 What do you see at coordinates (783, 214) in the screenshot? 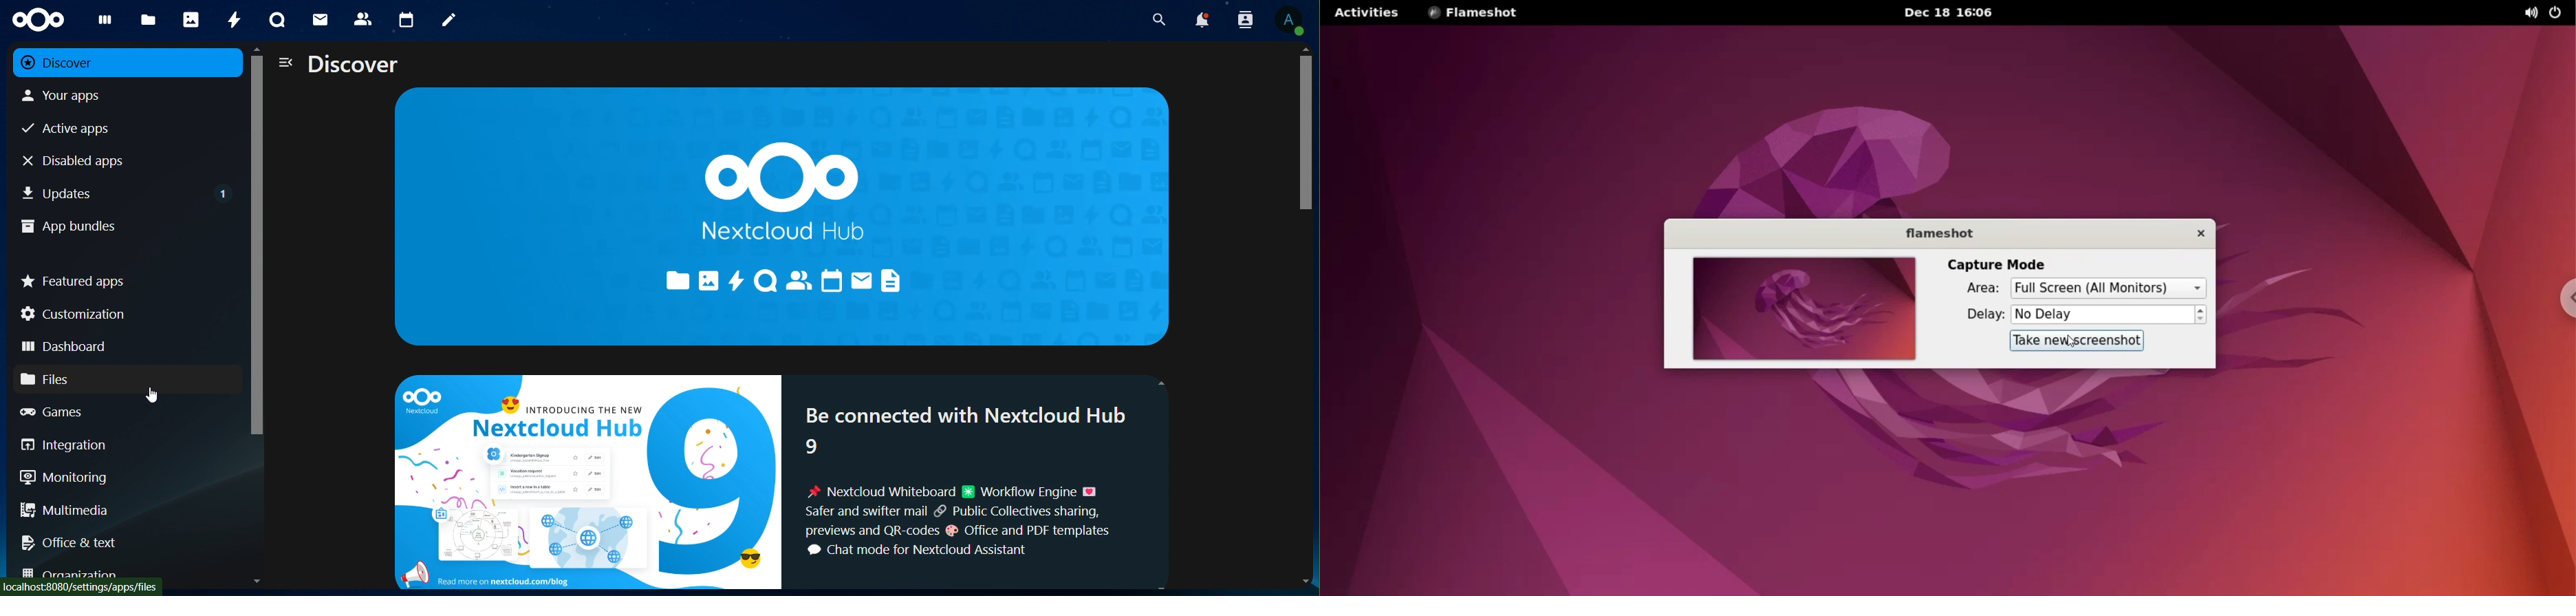
I see `nextcloud hub` at bounding box center [783, 214].